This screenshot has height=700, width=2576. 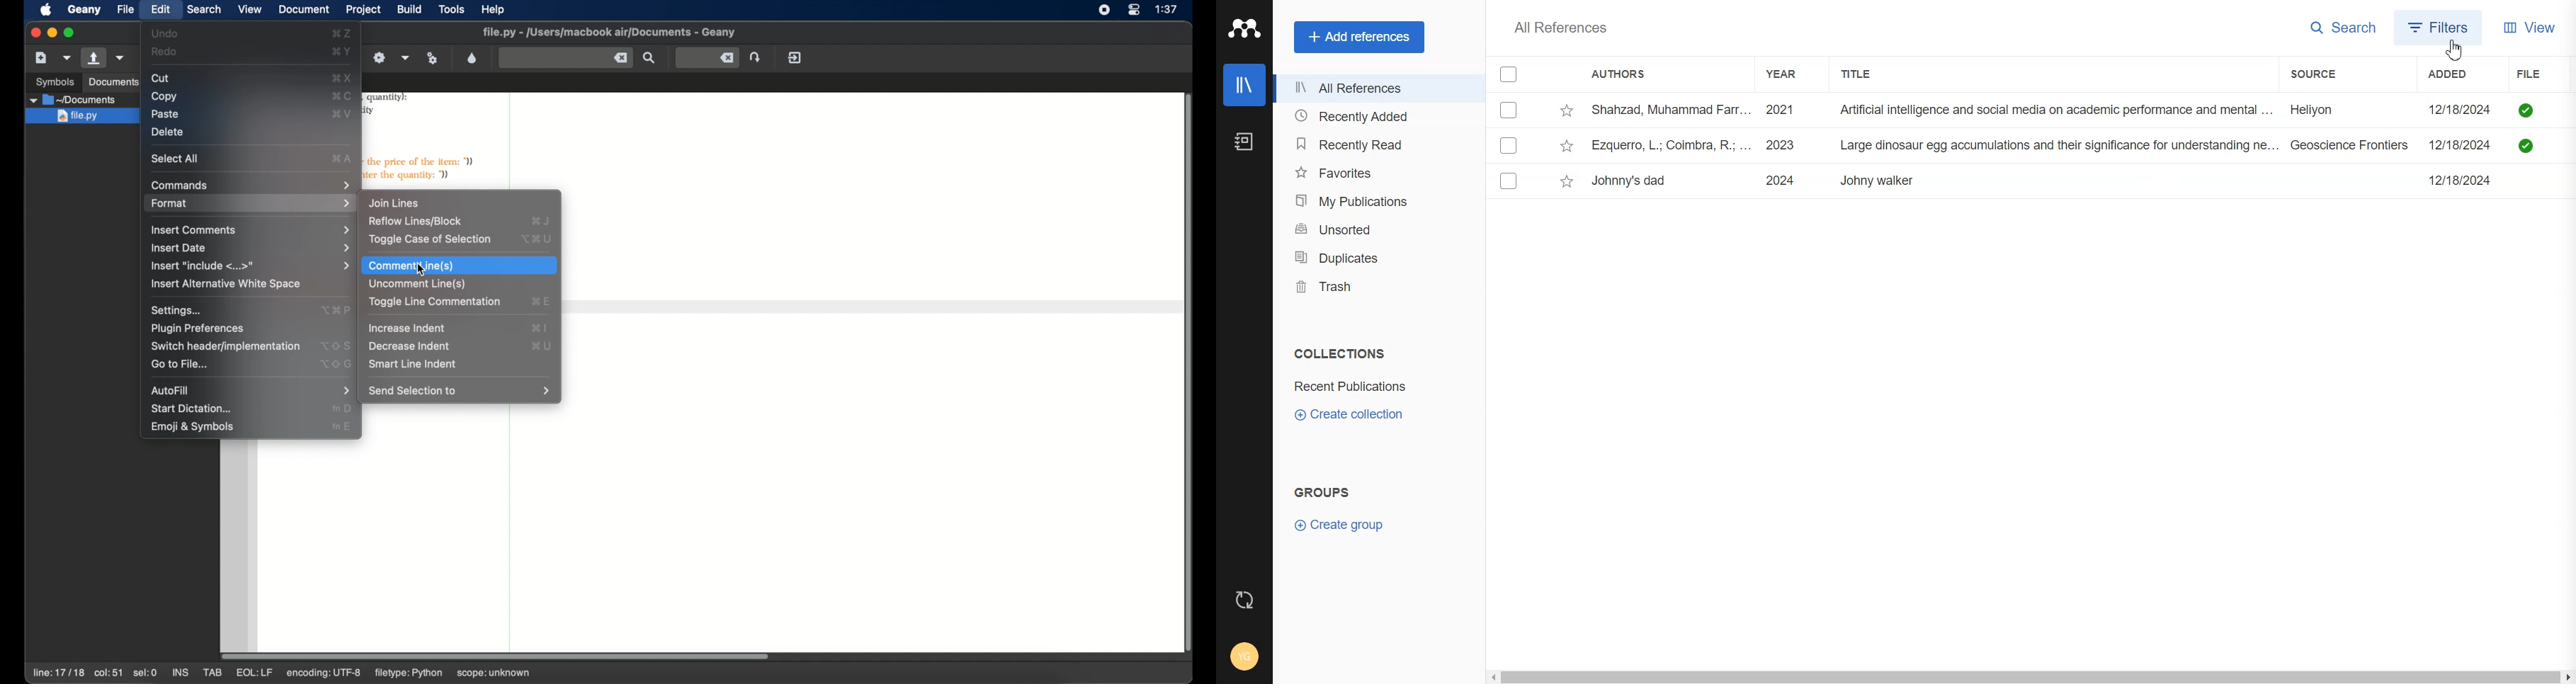 What do you see at coordinates (335, 310) in the screenshot?
I see `settings shortcut` at bounding box center [335, 310].